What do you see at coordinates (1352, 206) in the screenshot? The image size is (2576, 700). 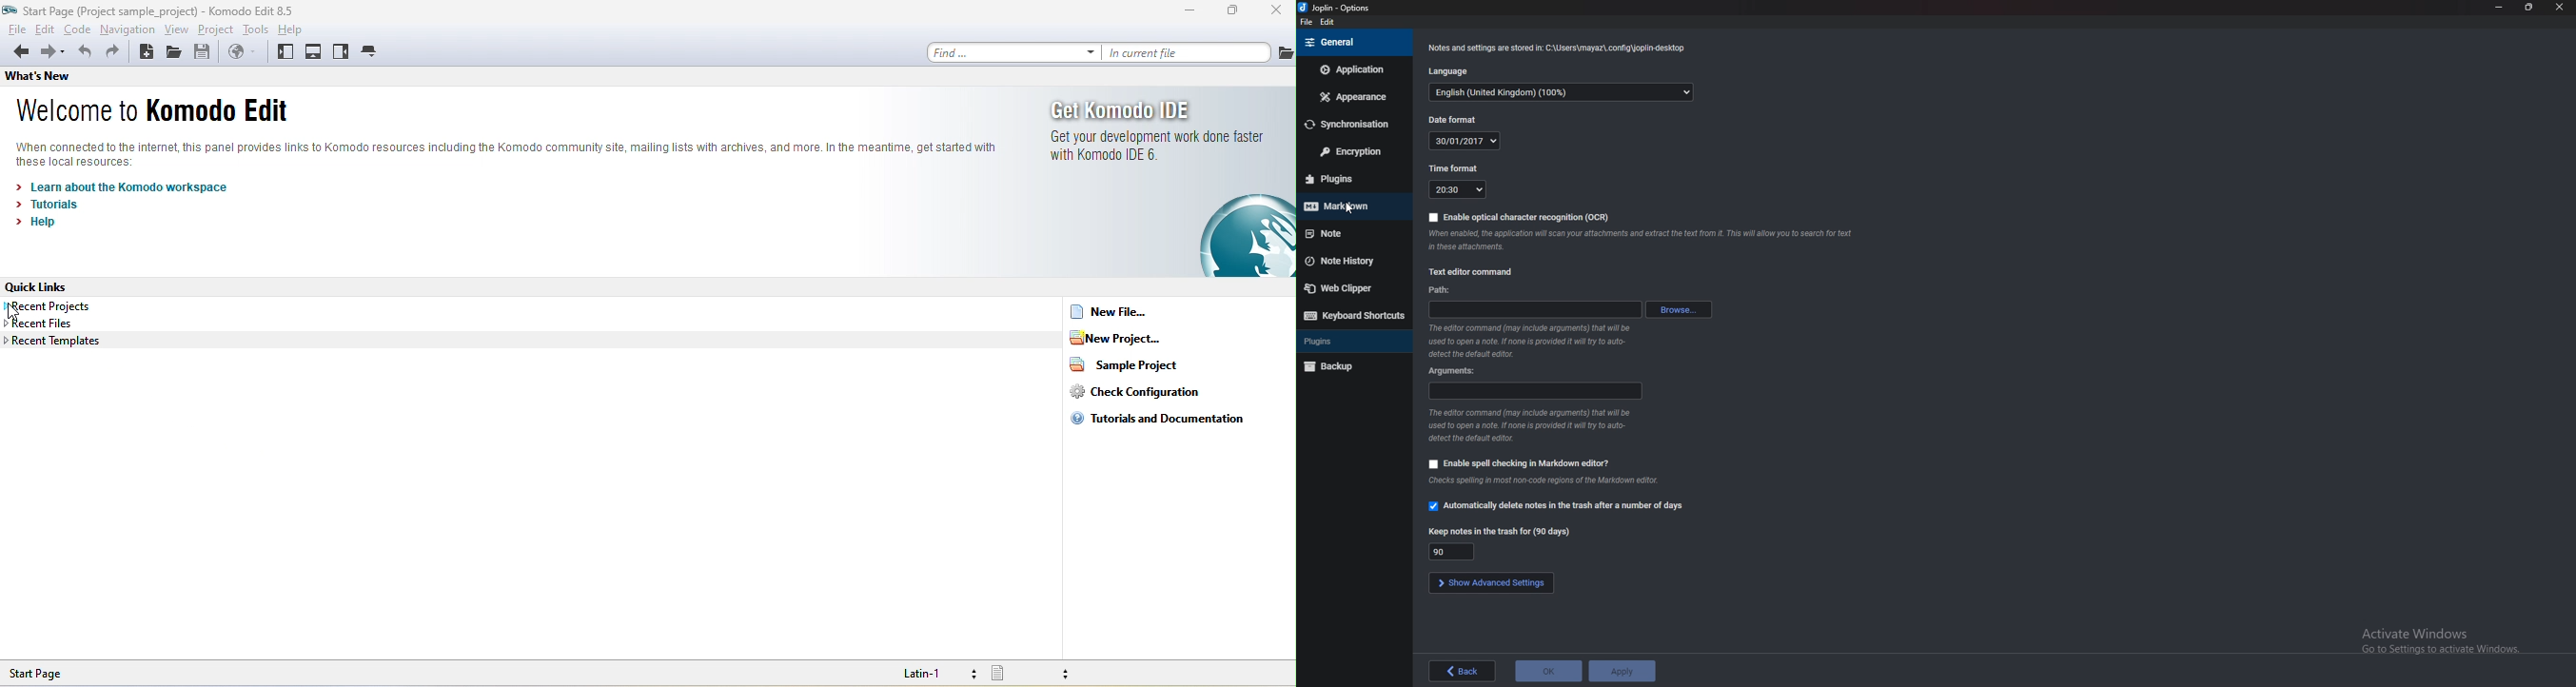 I see `Markdown` at bounding box center [1352, 206].